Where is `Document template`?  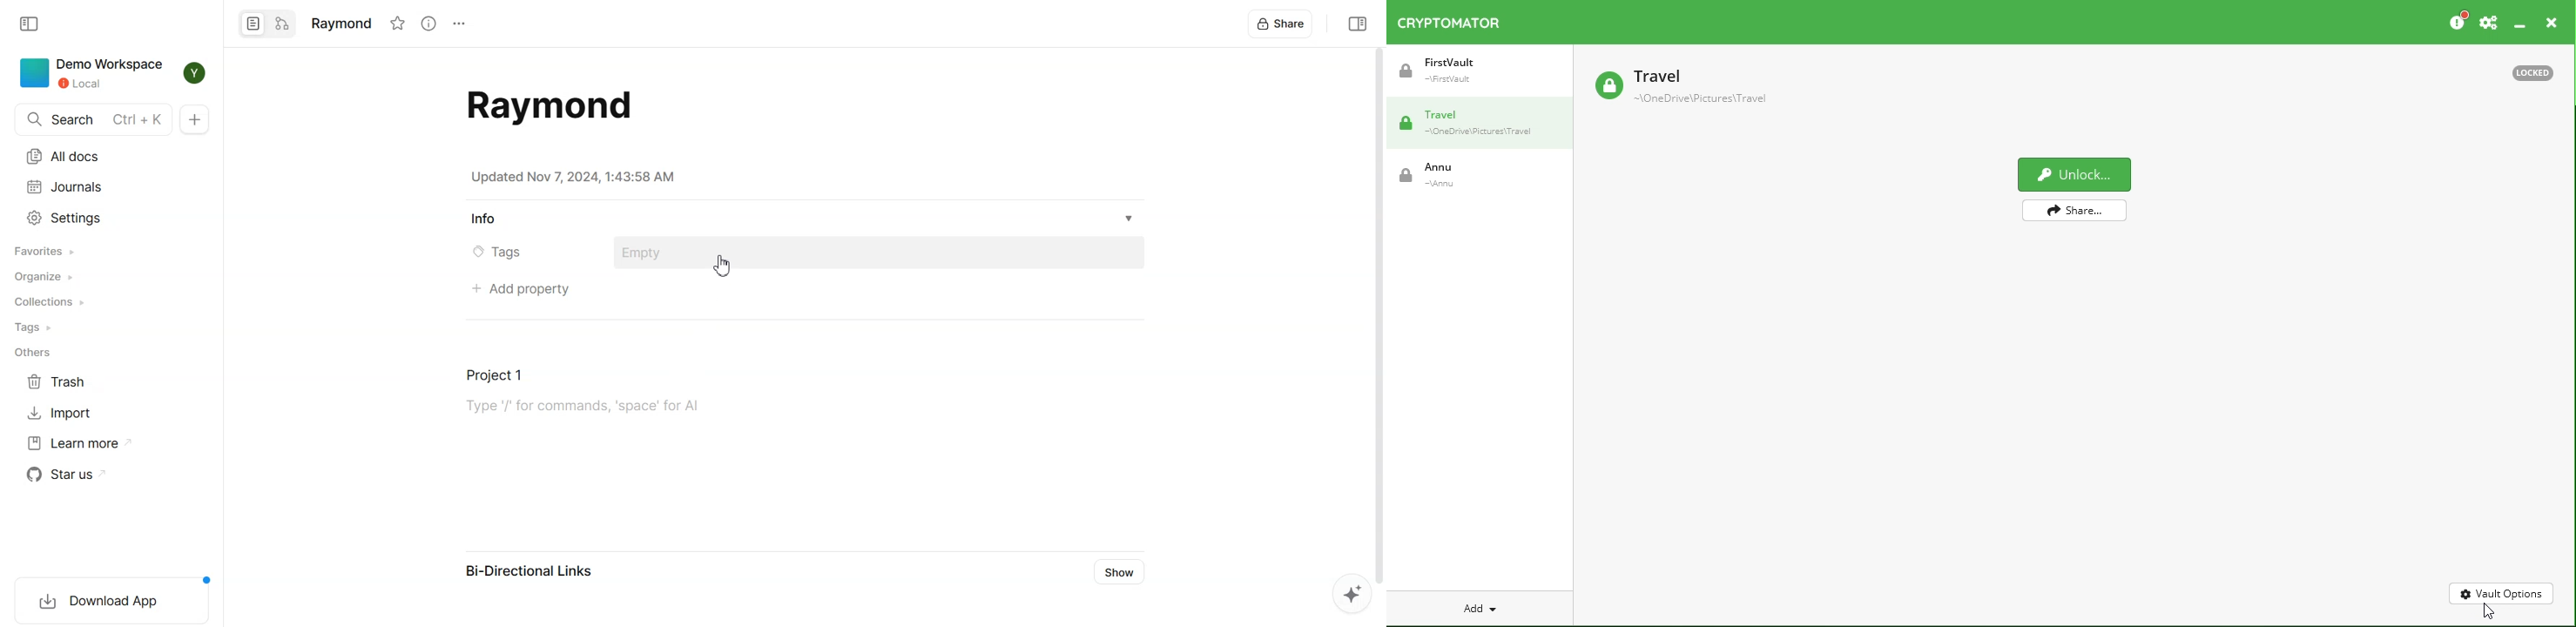 Document template is located at coordinates (545, 105).